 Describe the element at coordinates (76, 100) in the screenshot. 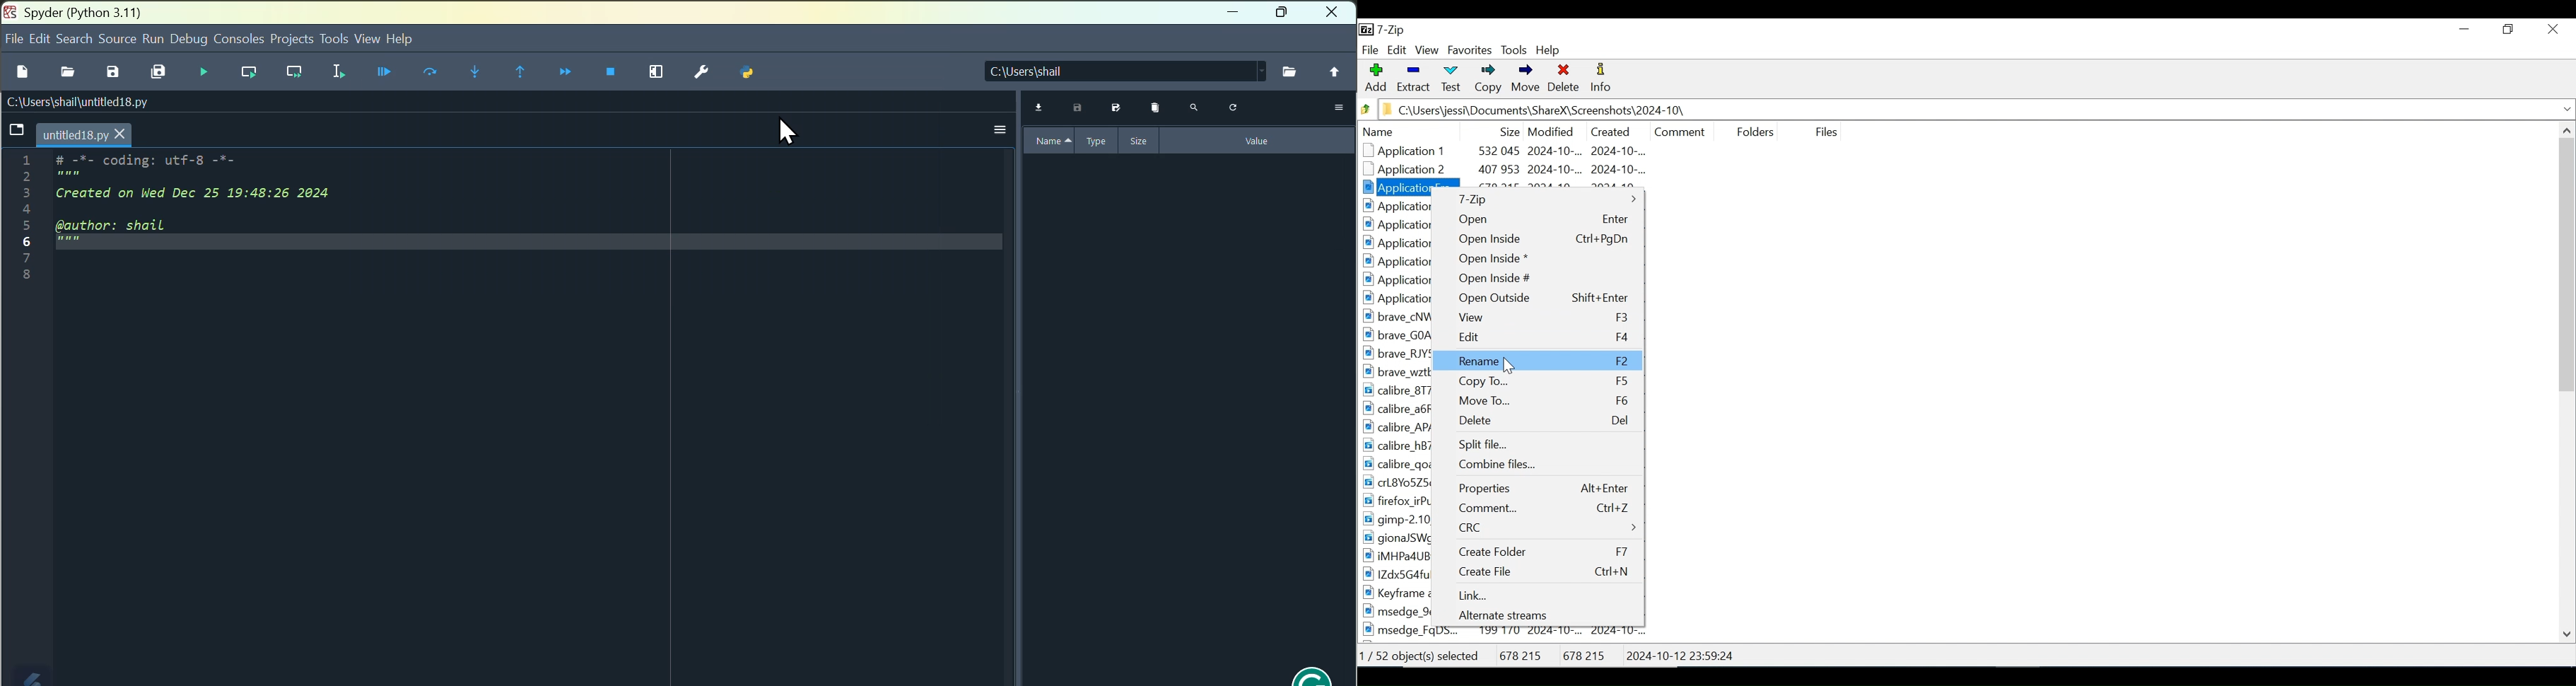

I see `C:\Users\shail\untitled18.py` at that location.